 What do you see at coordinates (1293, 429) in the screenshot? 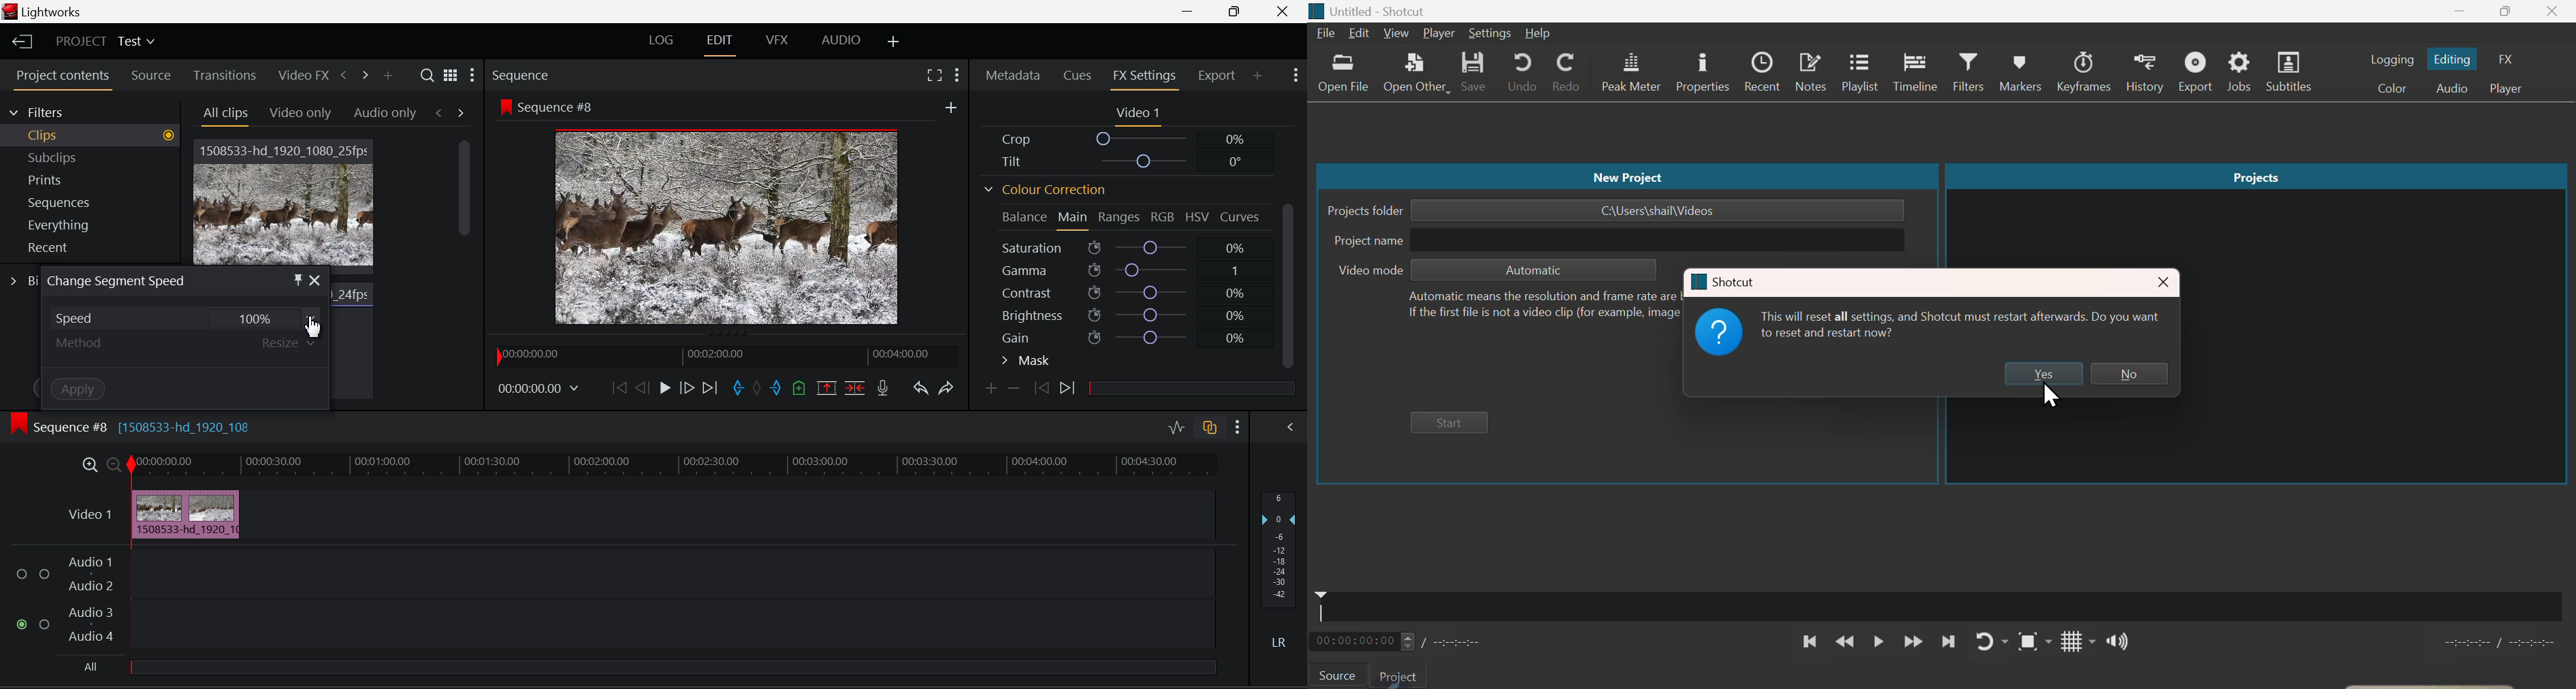
I see `Show Audio Mix` at bounding box center [1293, 429].